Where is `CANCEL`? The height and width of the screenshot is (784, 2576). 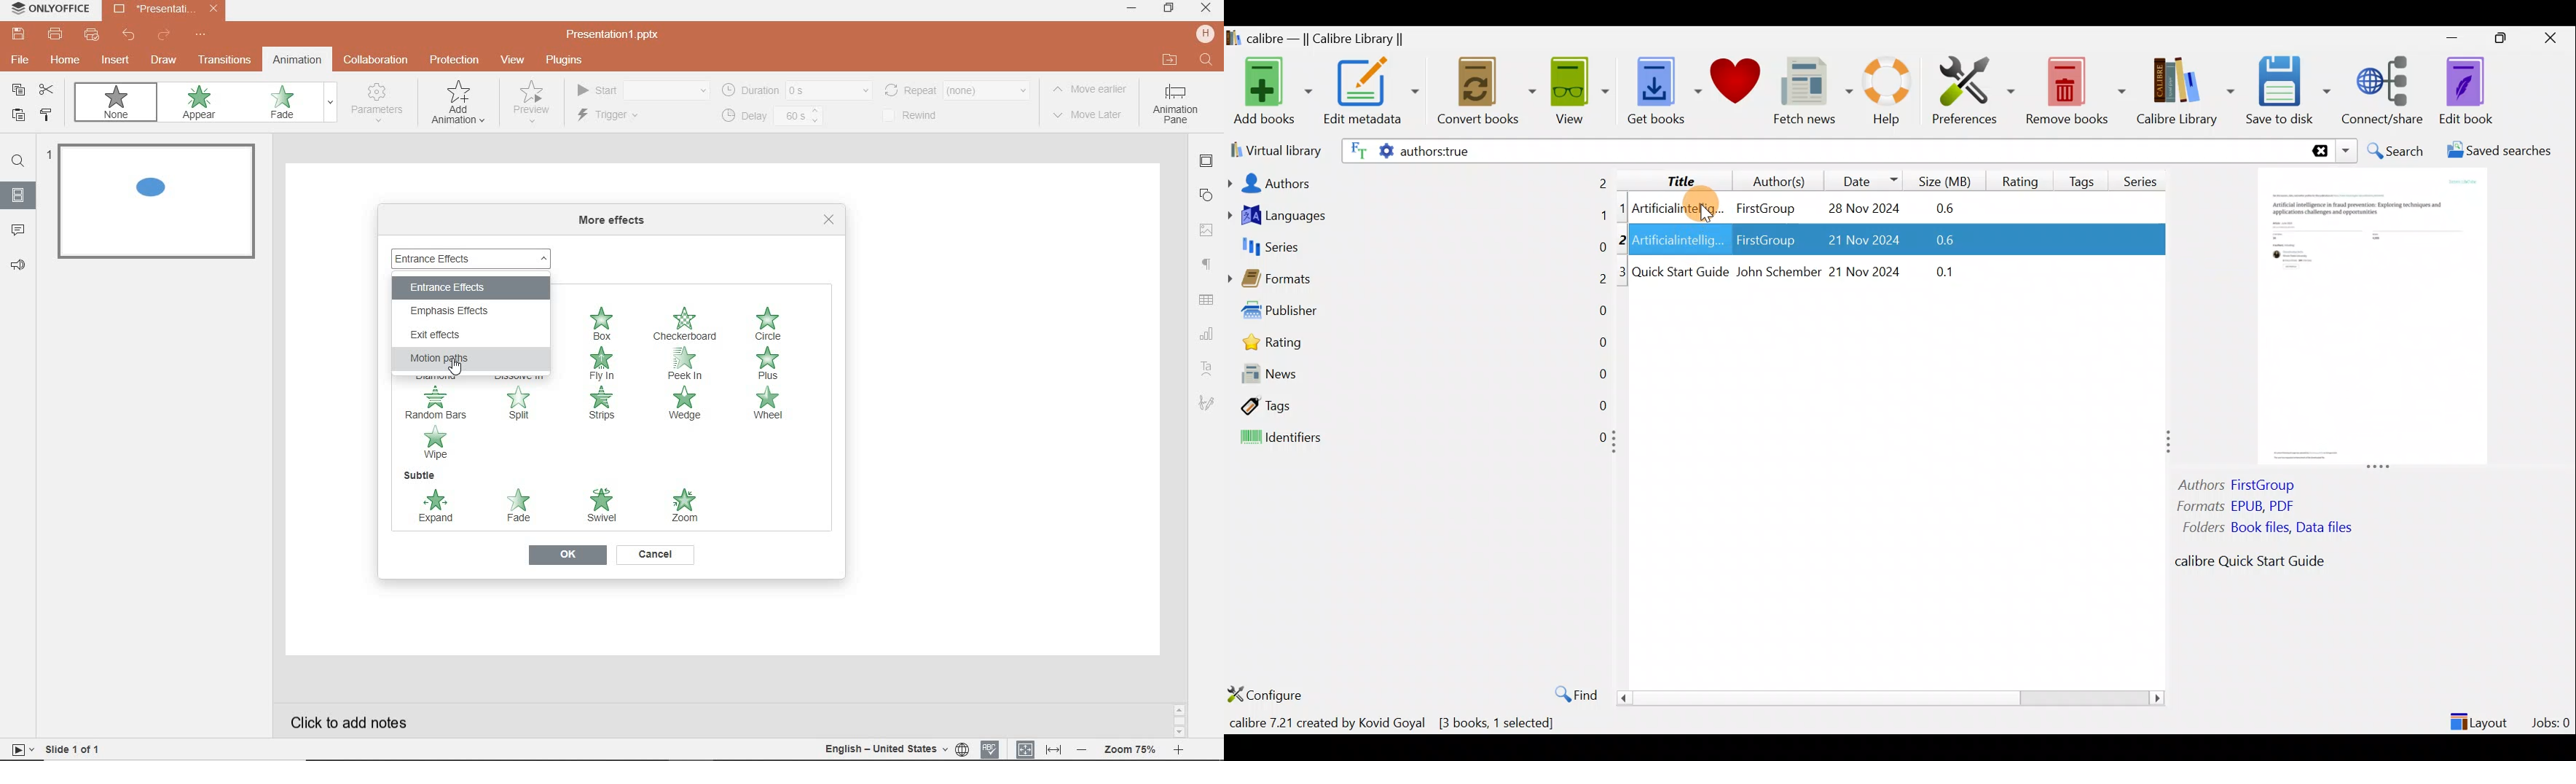
CANCEL is located at coordinates (656, 555).